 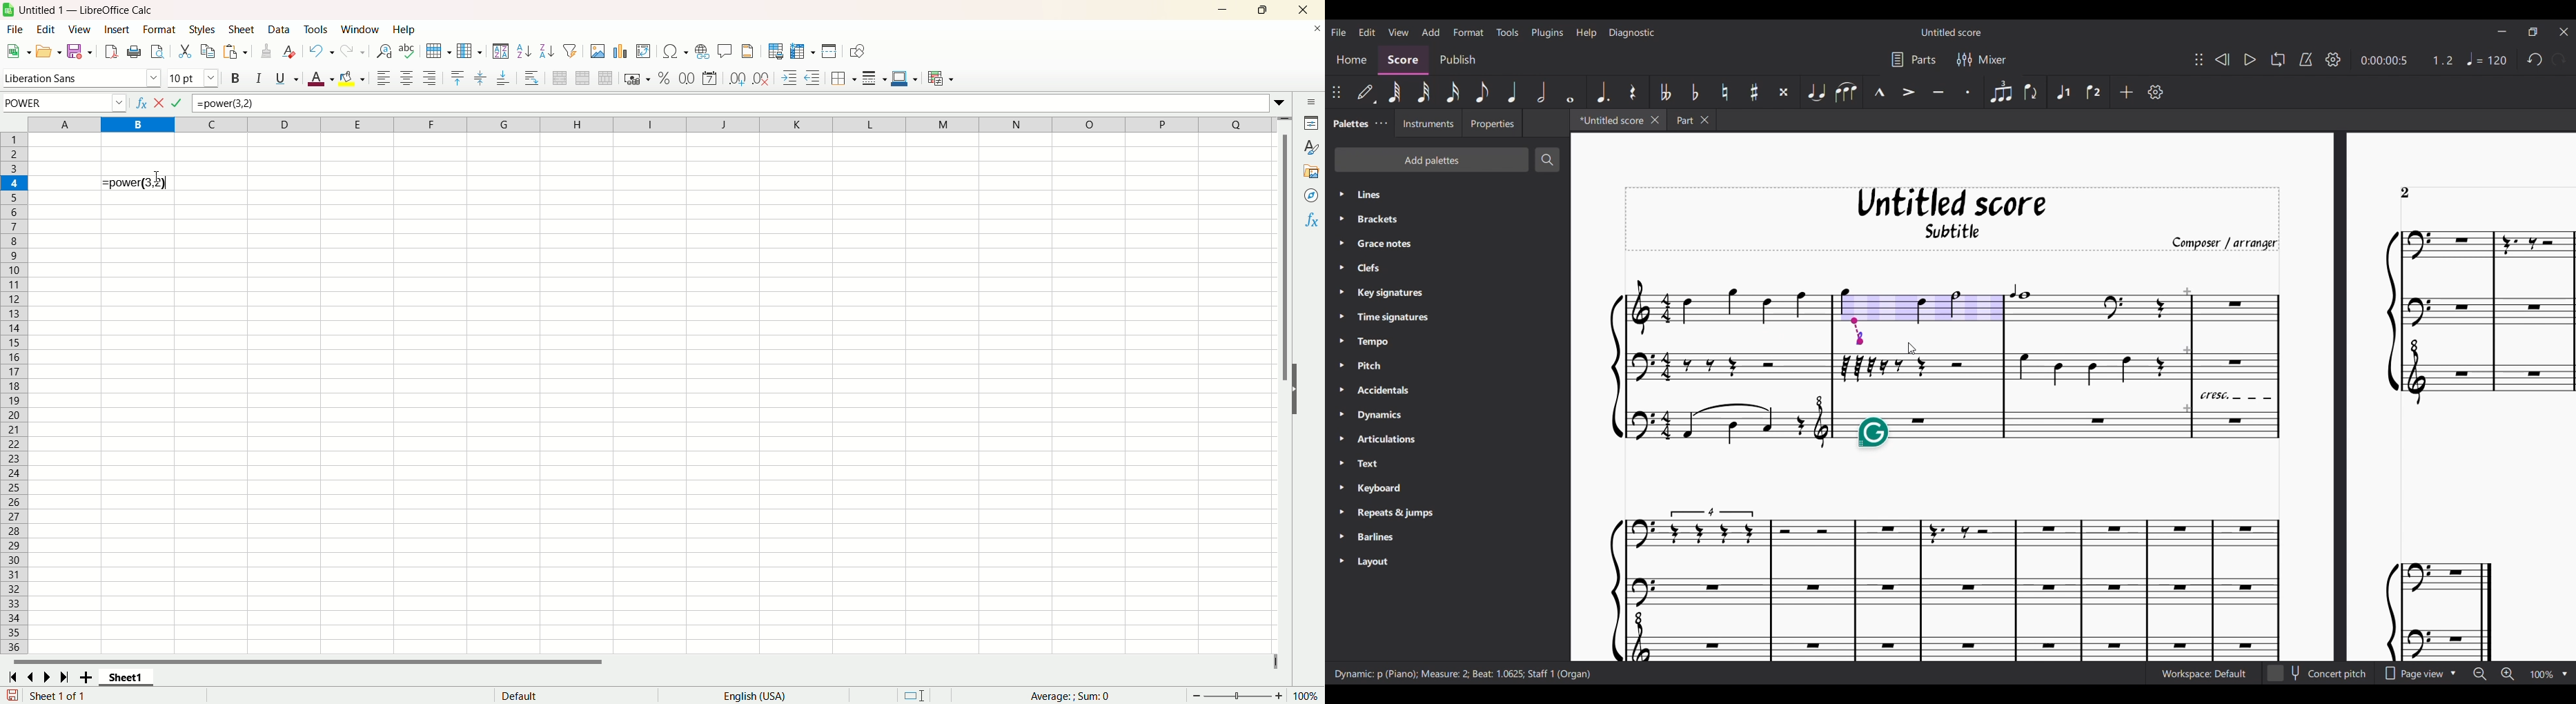 I want to click on close document, so click(x=1314, y=32).